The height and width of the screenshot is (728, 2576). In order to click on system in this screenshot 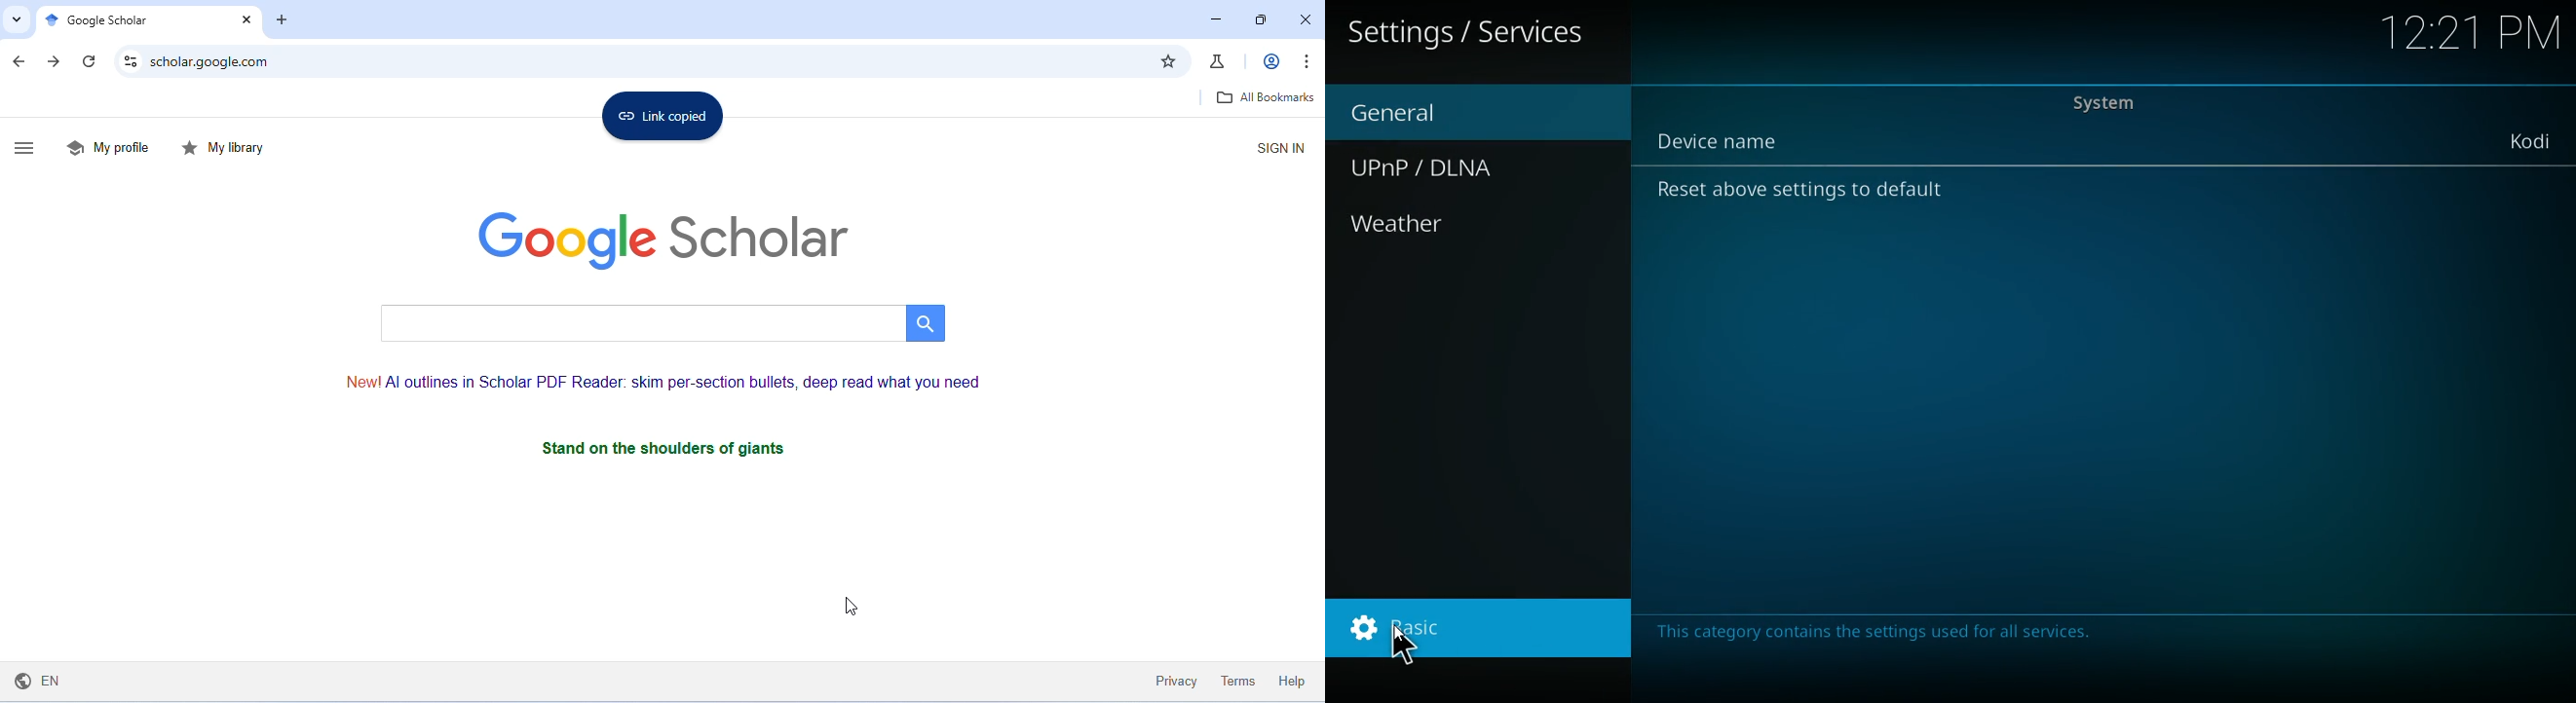, I will do `click(2124, 105)`.